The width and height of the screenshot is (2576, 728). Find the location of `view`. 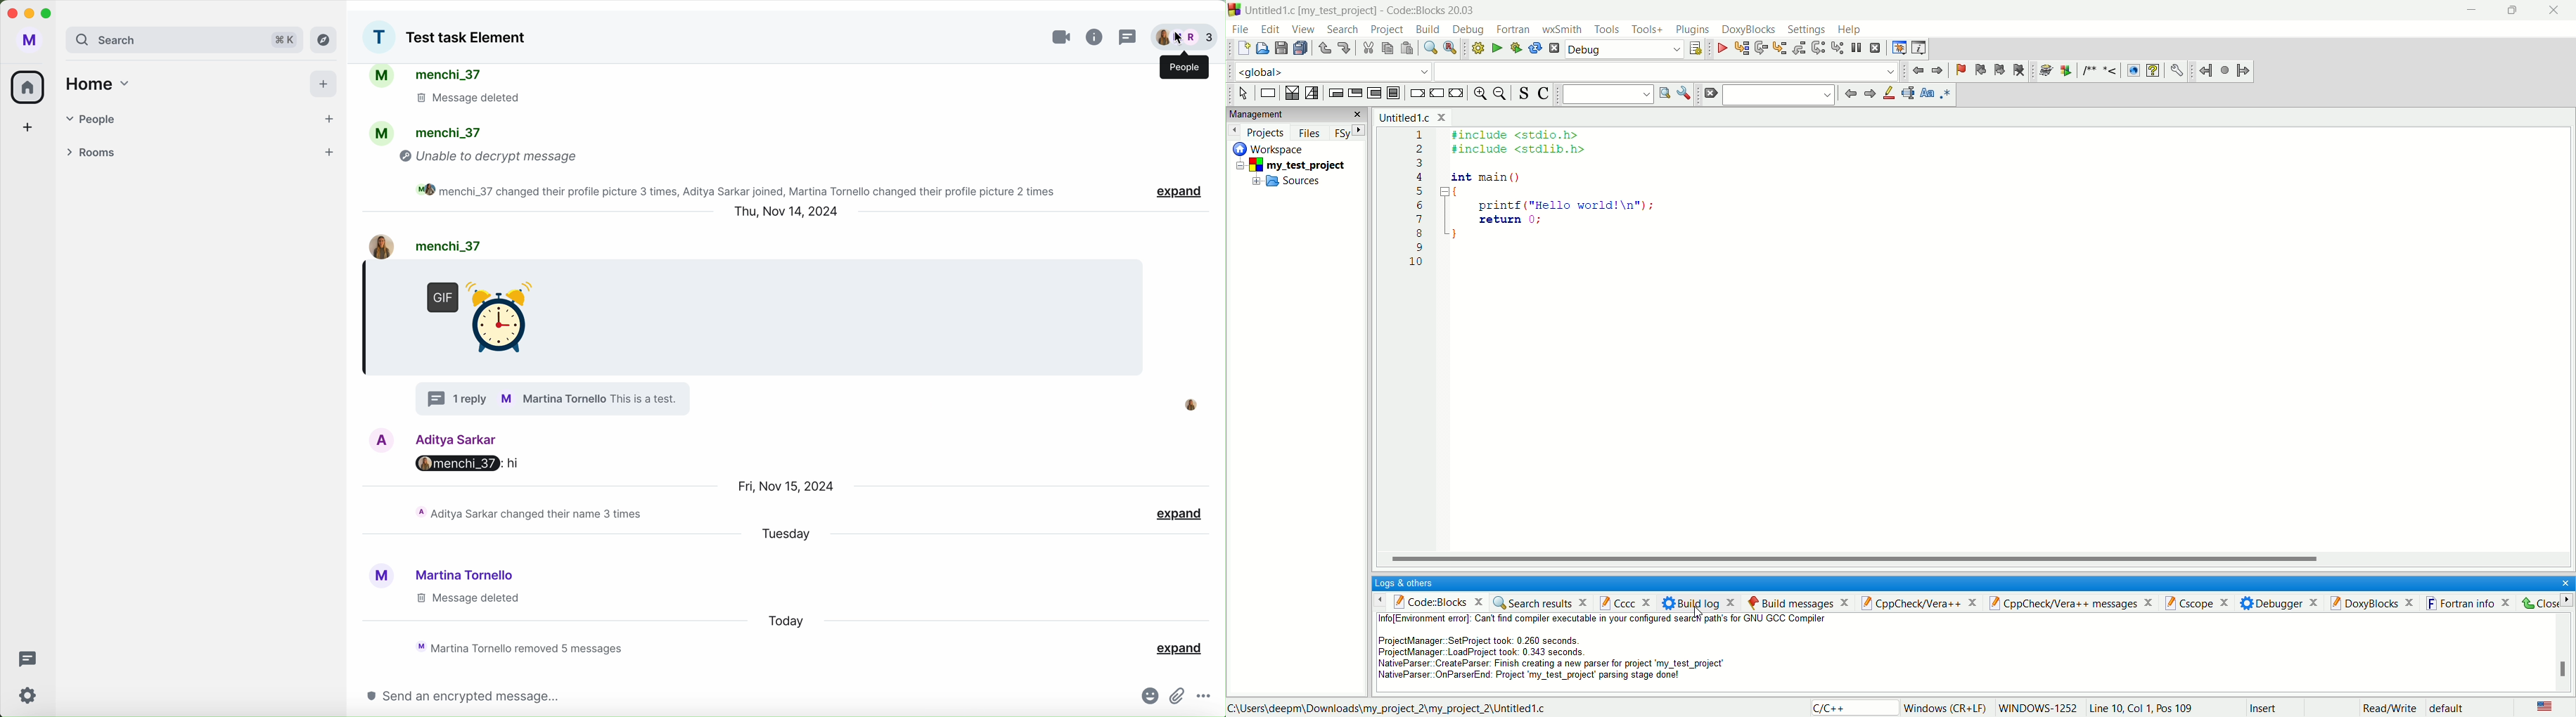

view is located at coordinates (1302, 29).